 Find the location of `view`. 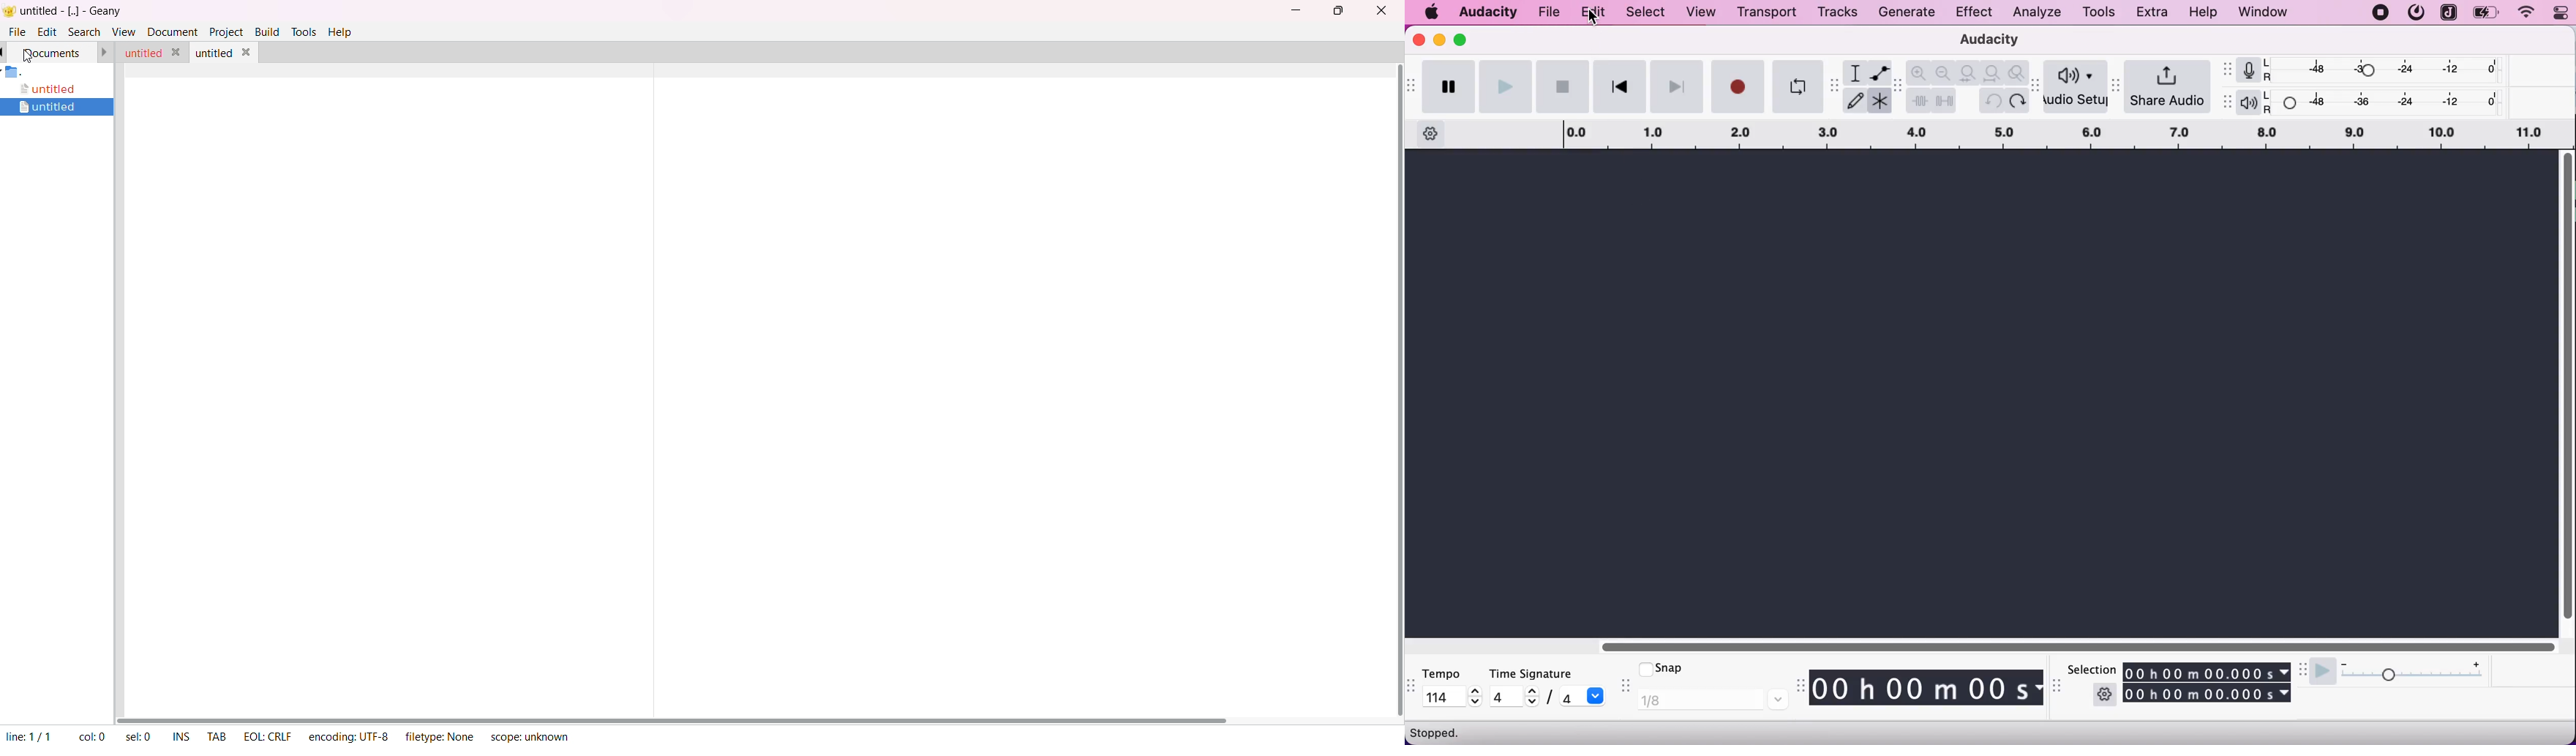

view is located at coordinates (1702, 13).